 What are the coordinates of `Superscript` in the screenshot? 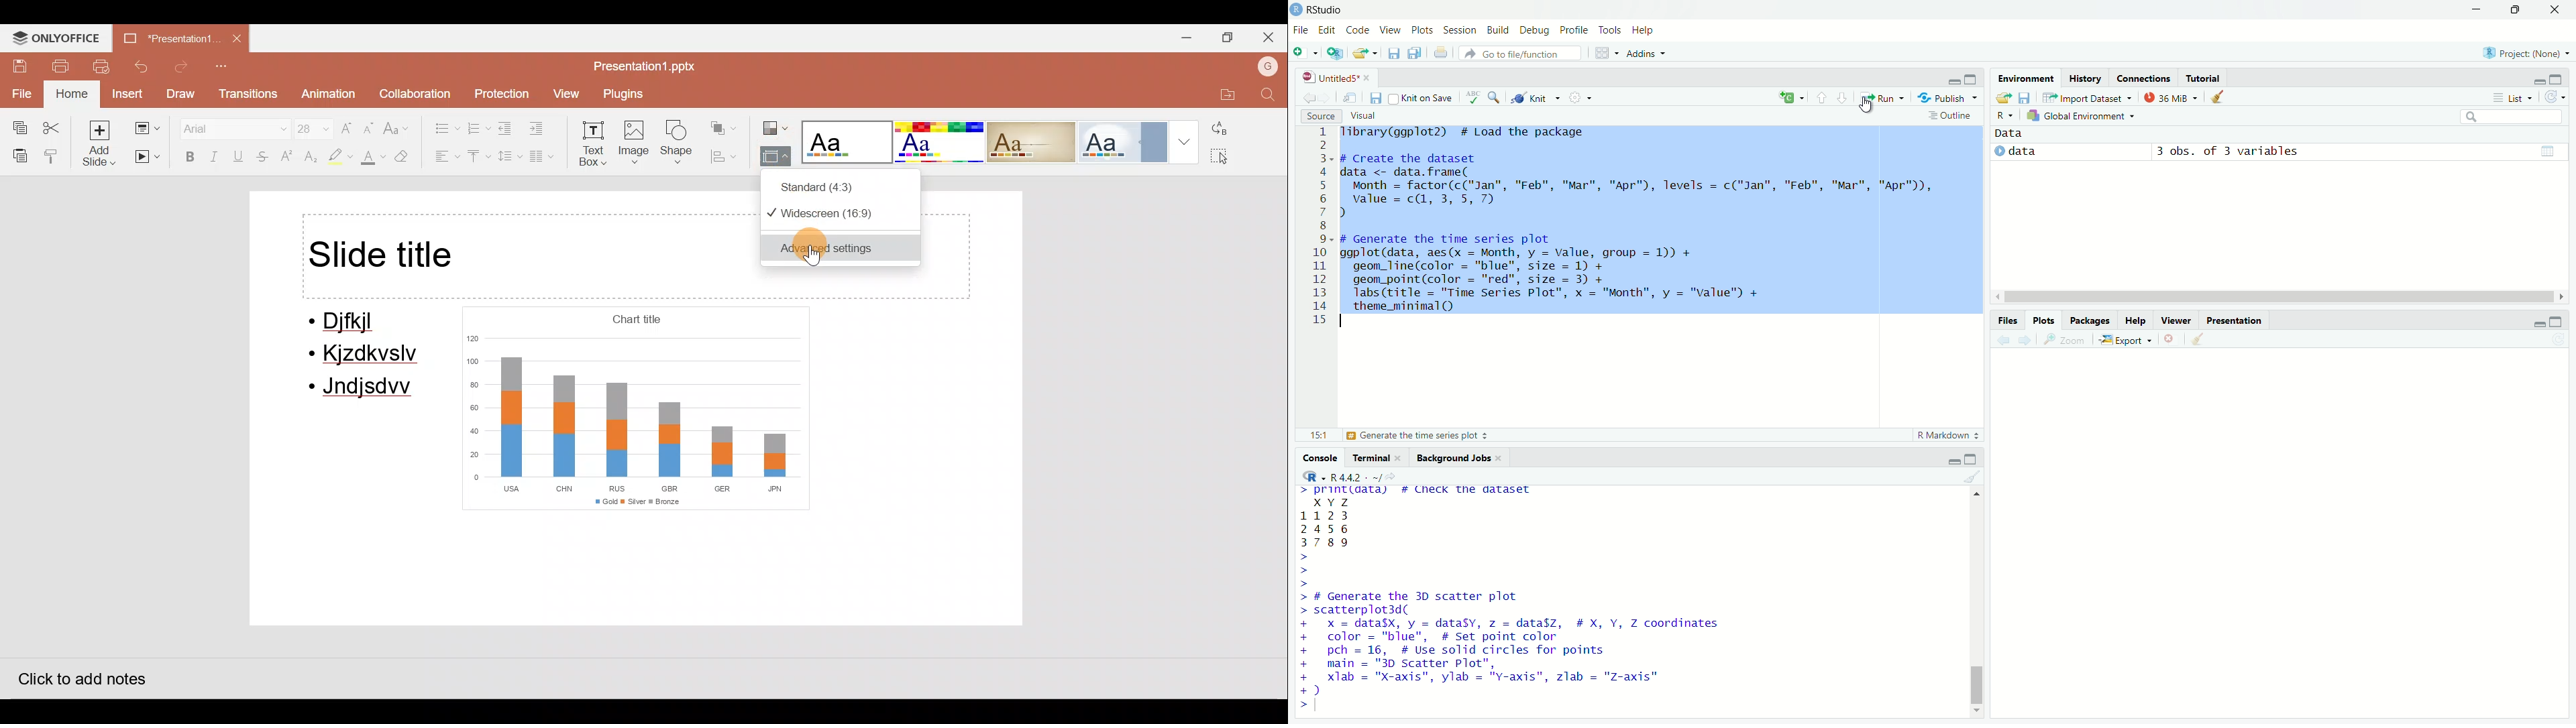 It's located at (287, 158).